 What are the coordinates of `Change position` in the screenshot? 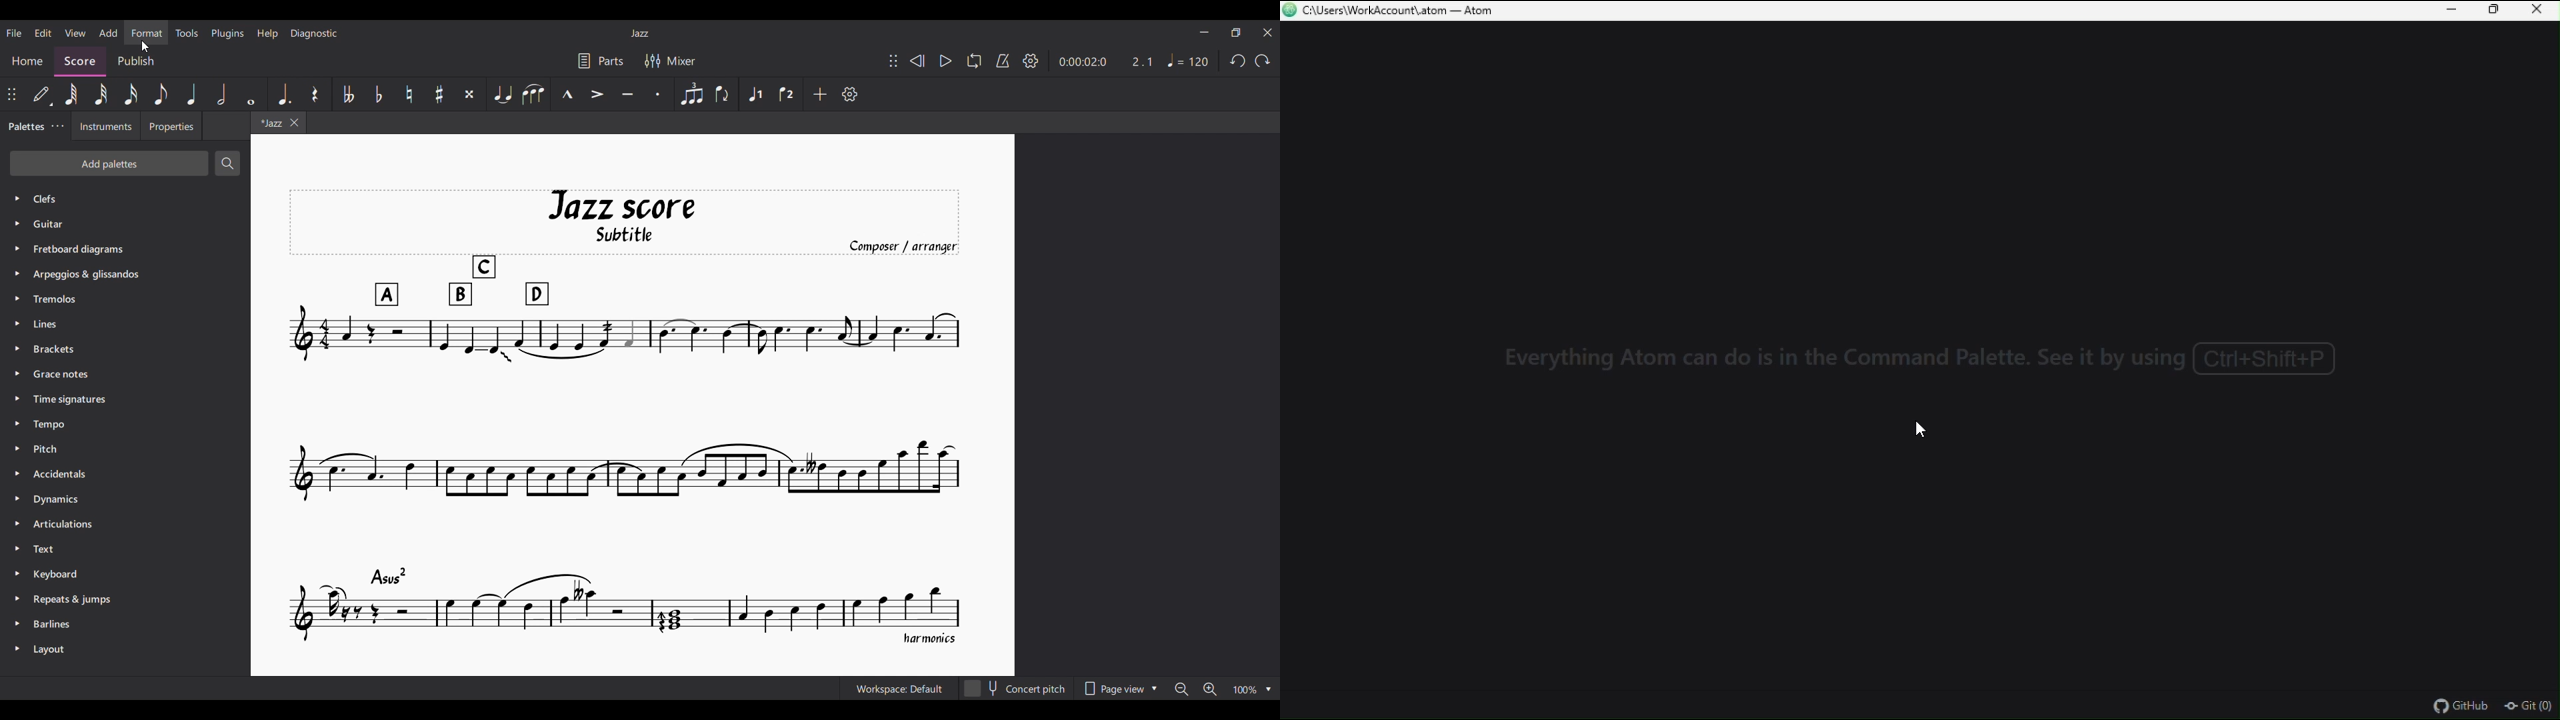 It's located at (893, 61).